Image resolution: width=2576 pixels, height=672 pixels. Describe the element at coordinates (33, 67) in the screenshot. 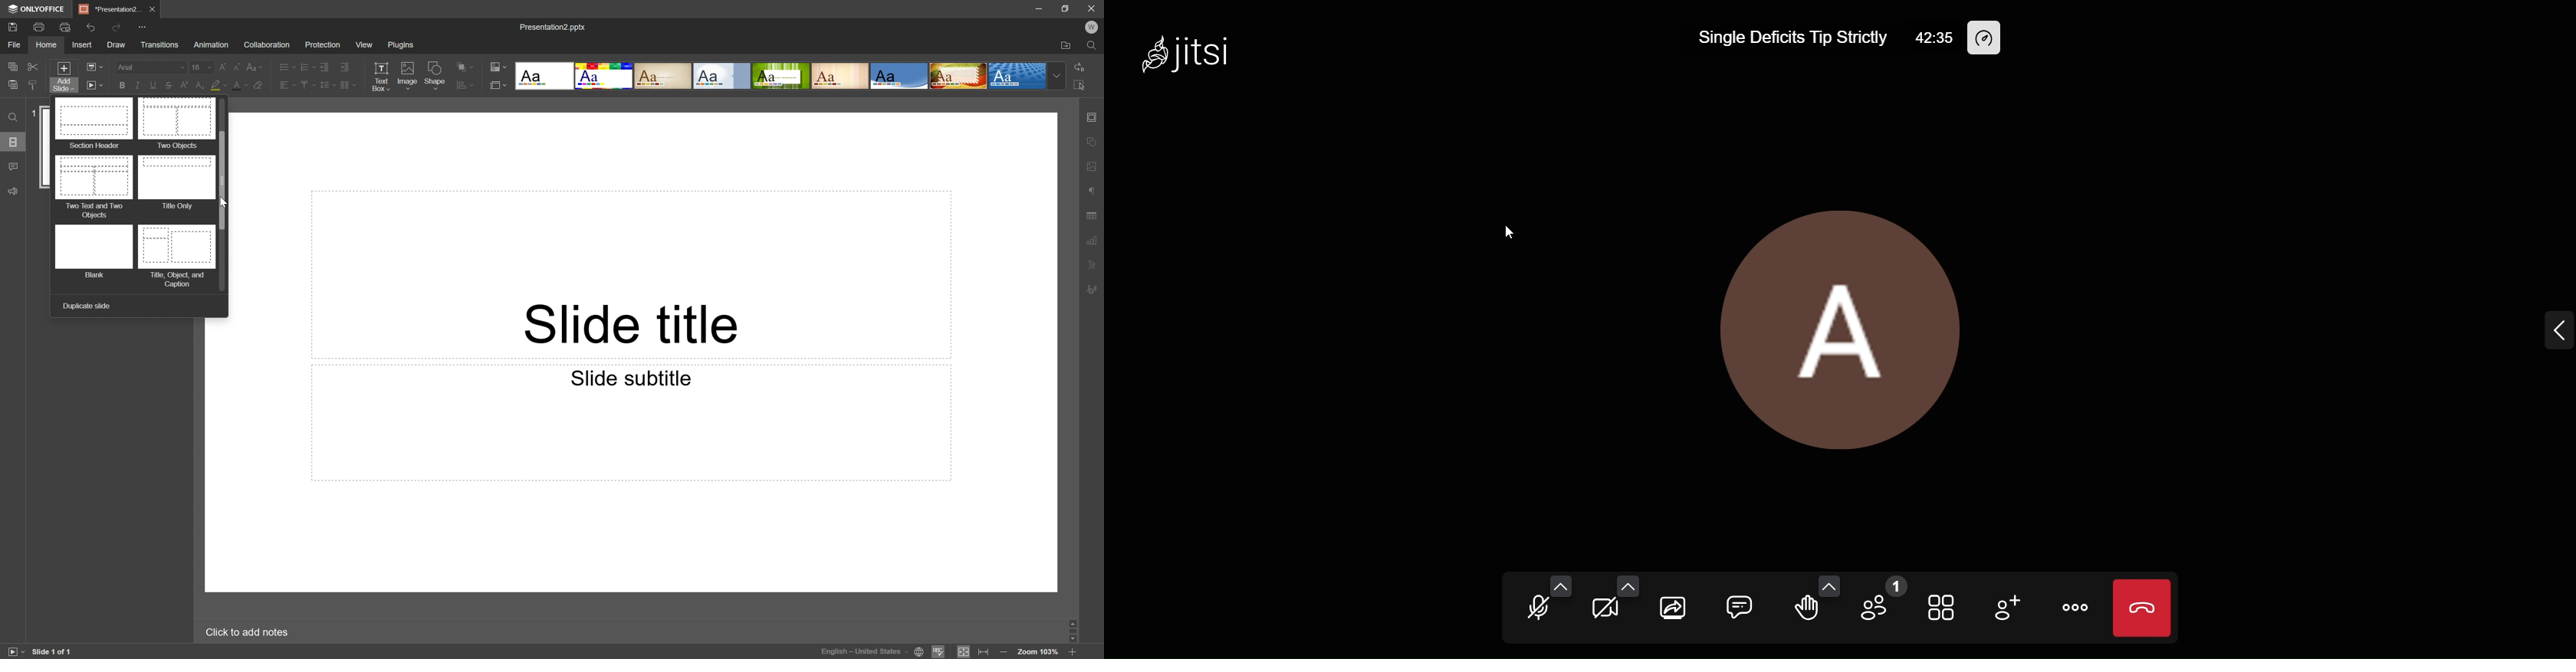

I see `Cut` at that location.